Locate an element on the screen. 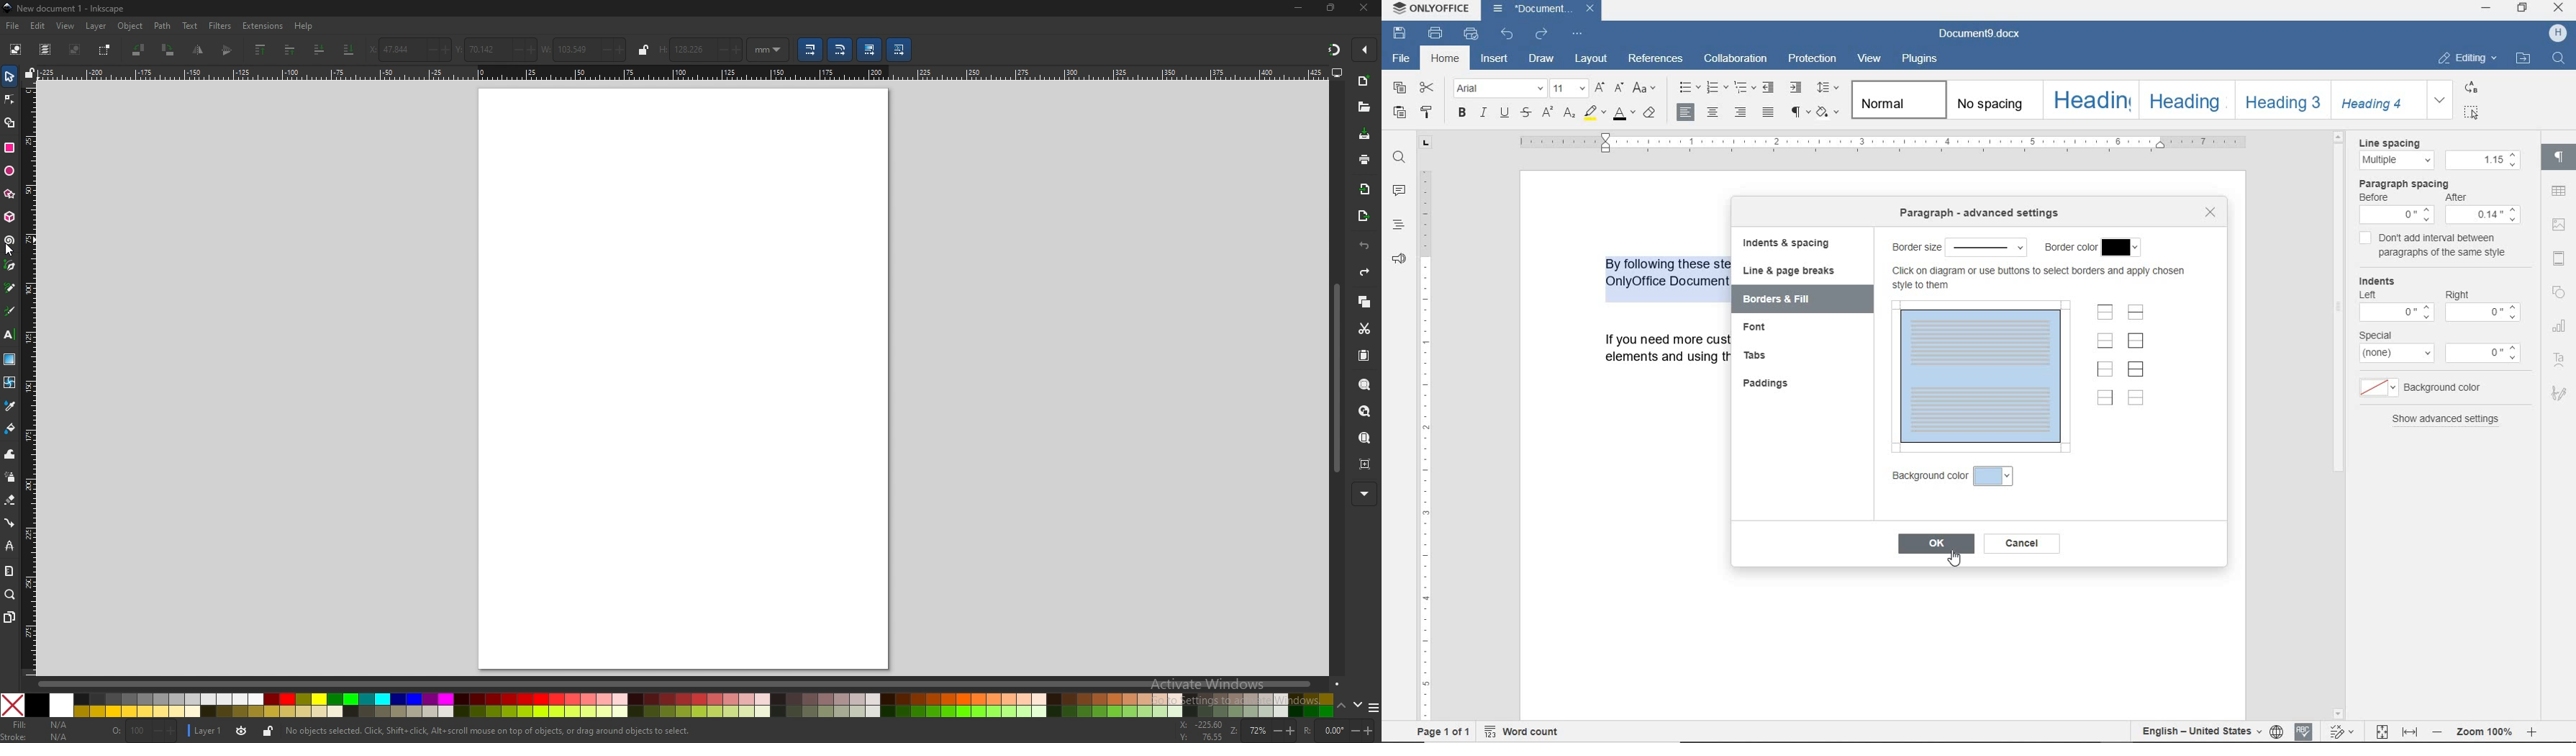 The height and width of the screenshot is (756, 2576). set no borders is located at coordinates (2137, 399).